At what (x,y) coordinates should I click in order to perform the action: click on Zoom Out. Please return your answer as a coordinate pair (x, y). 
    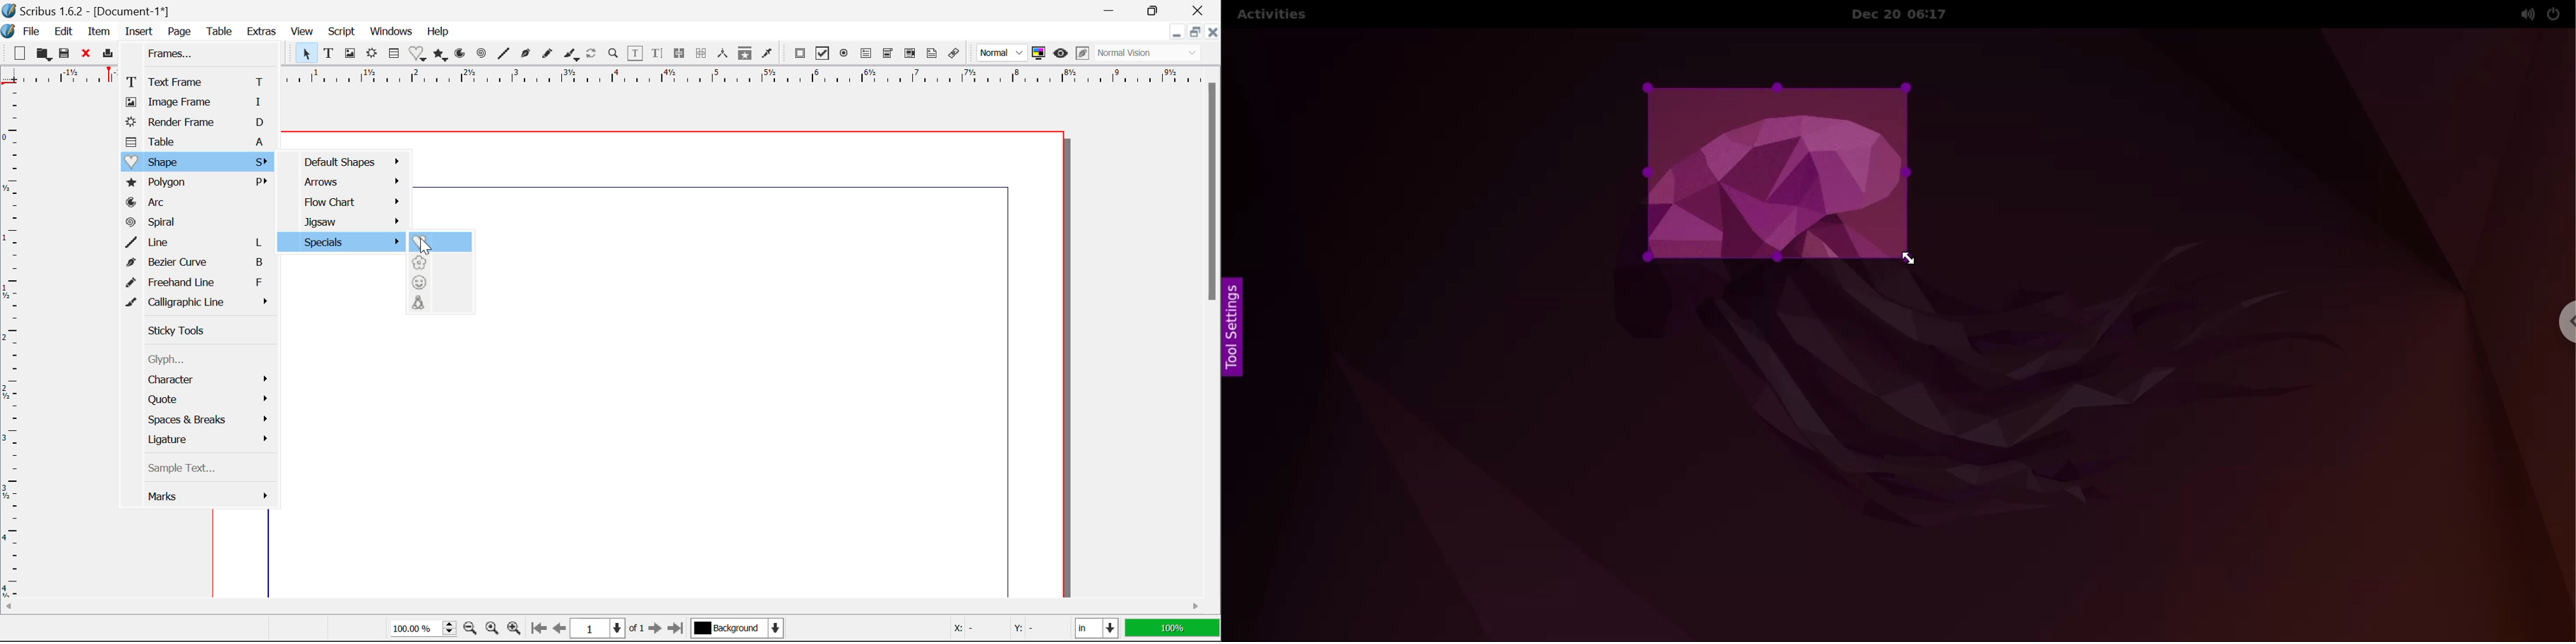
    Looking at the image, I should click on (471, 629).